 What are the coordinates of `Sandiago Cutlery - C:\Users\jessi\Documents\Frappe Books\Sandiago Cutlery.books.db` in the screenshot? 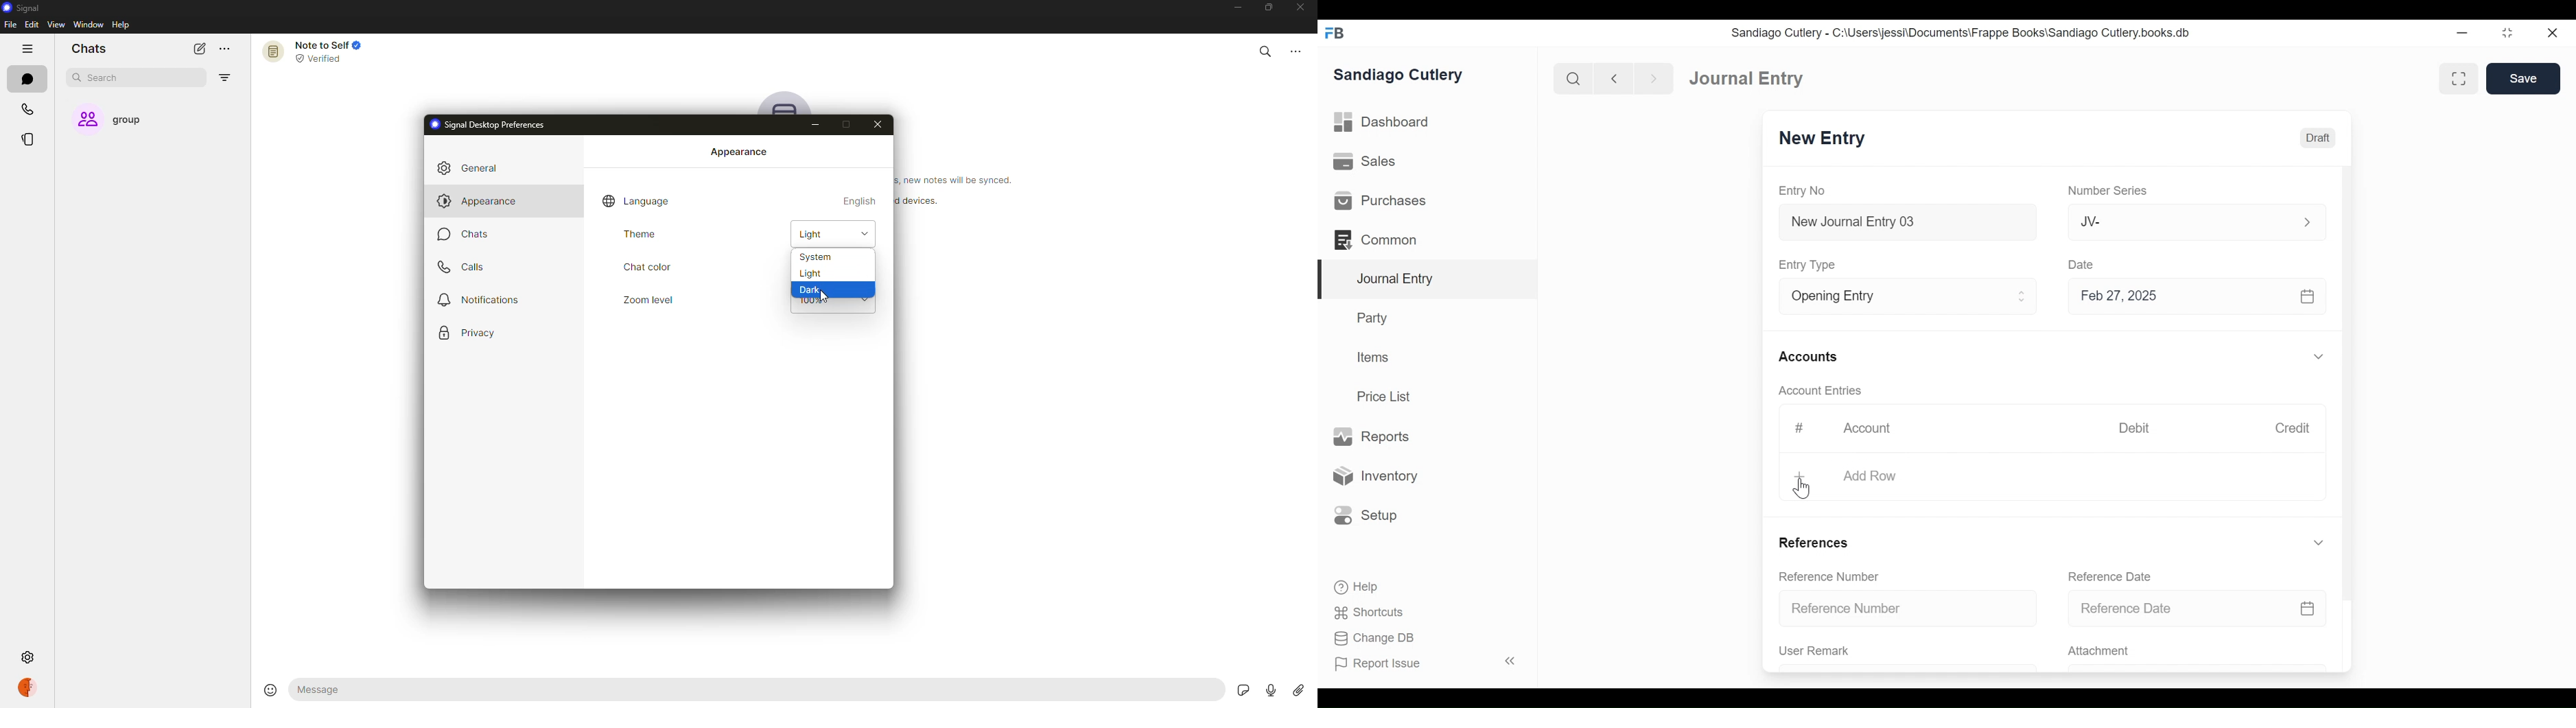 It's located at (1961, 32).